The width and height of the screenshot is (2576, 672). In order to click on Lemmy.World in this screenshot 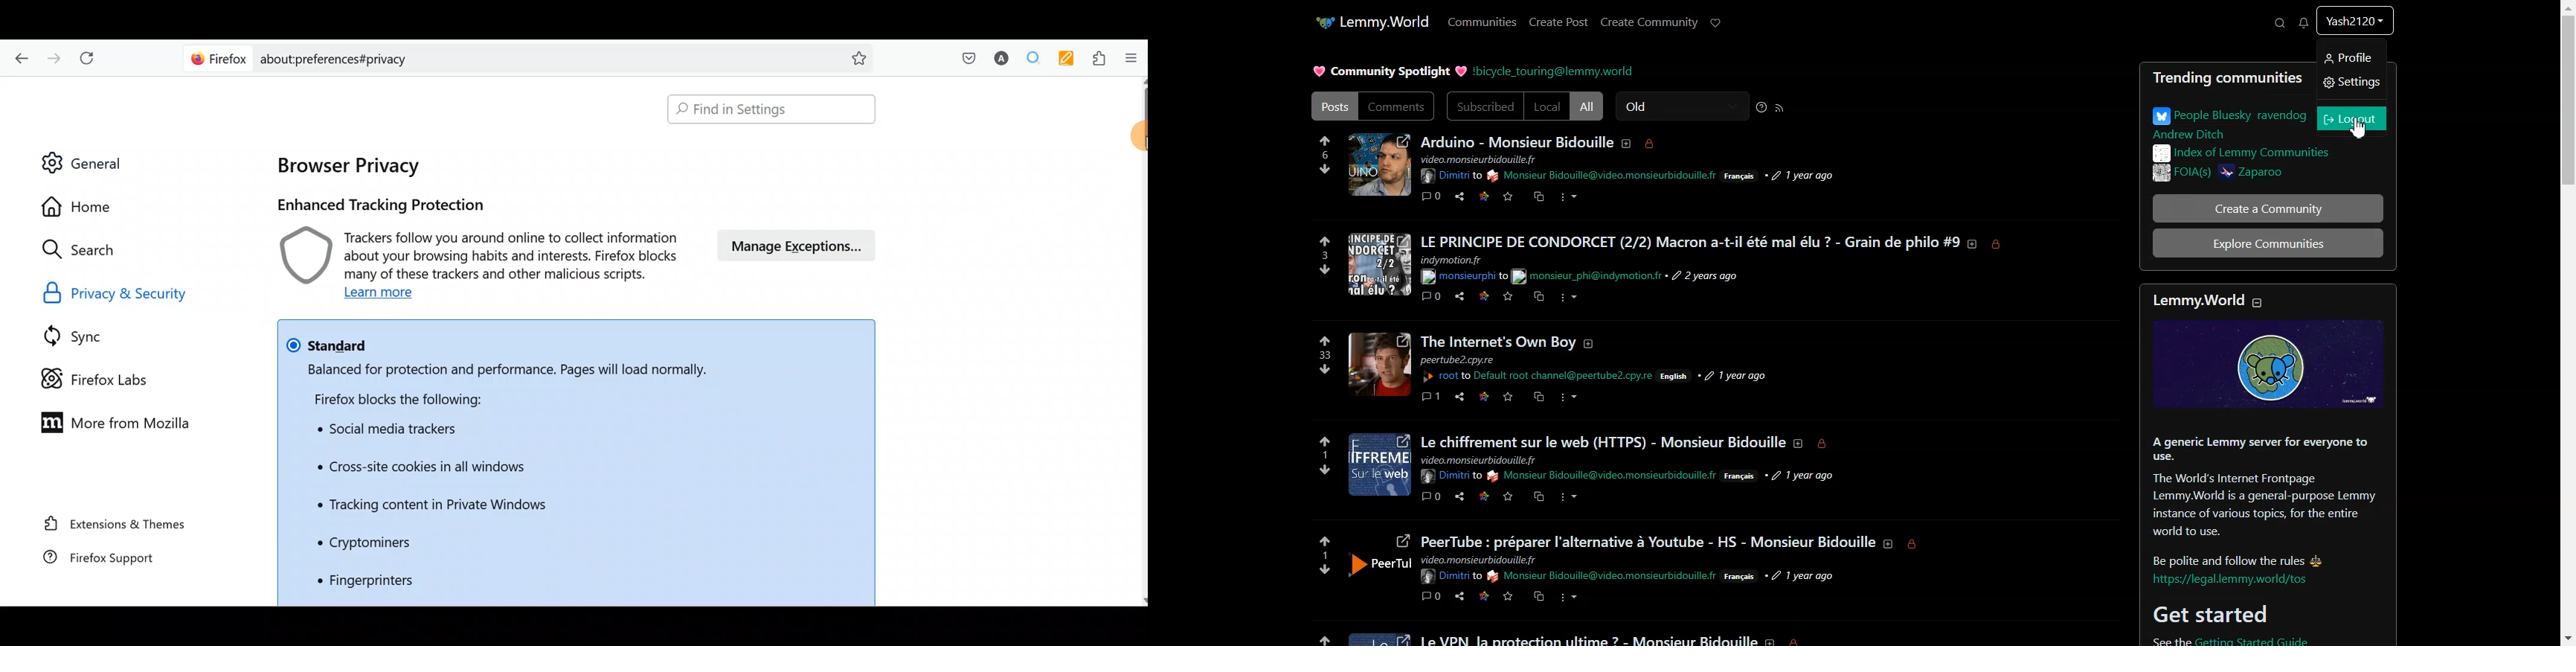, I will do `click(2195, 301)`.